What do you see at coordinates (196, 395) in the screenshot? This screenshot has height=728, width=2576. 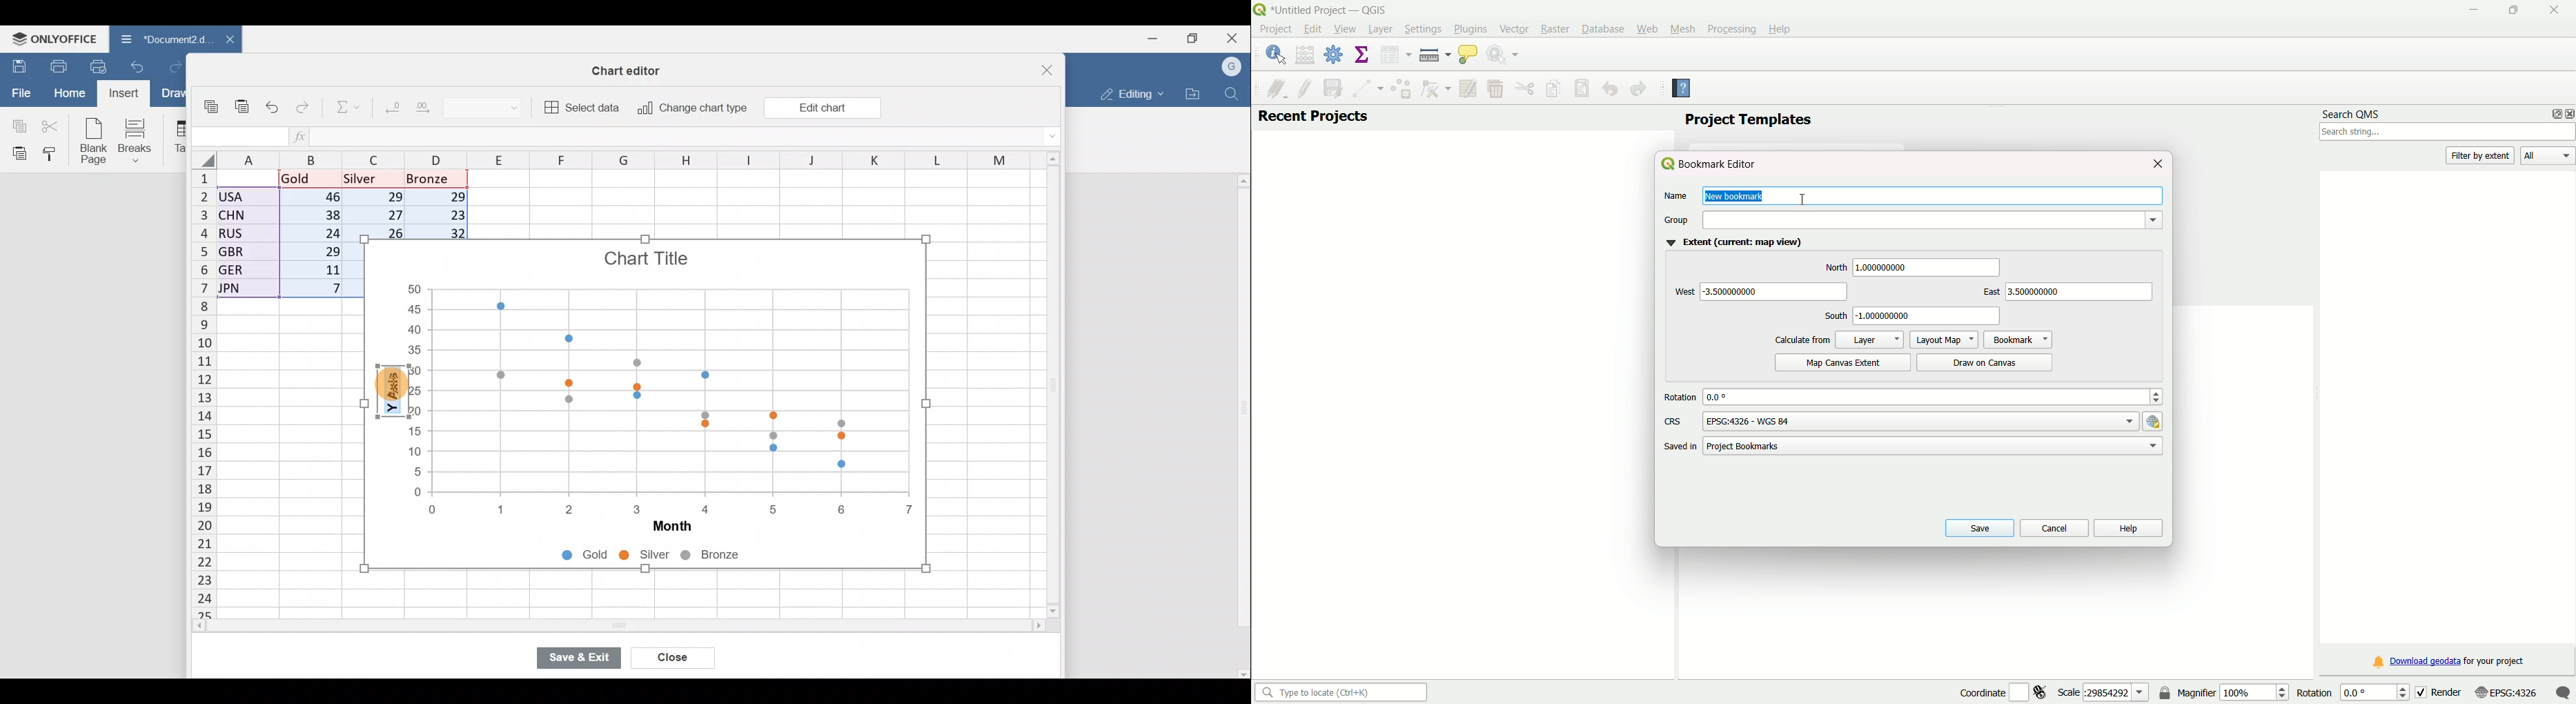 I see `Rows` at bounding box center [196, 395].